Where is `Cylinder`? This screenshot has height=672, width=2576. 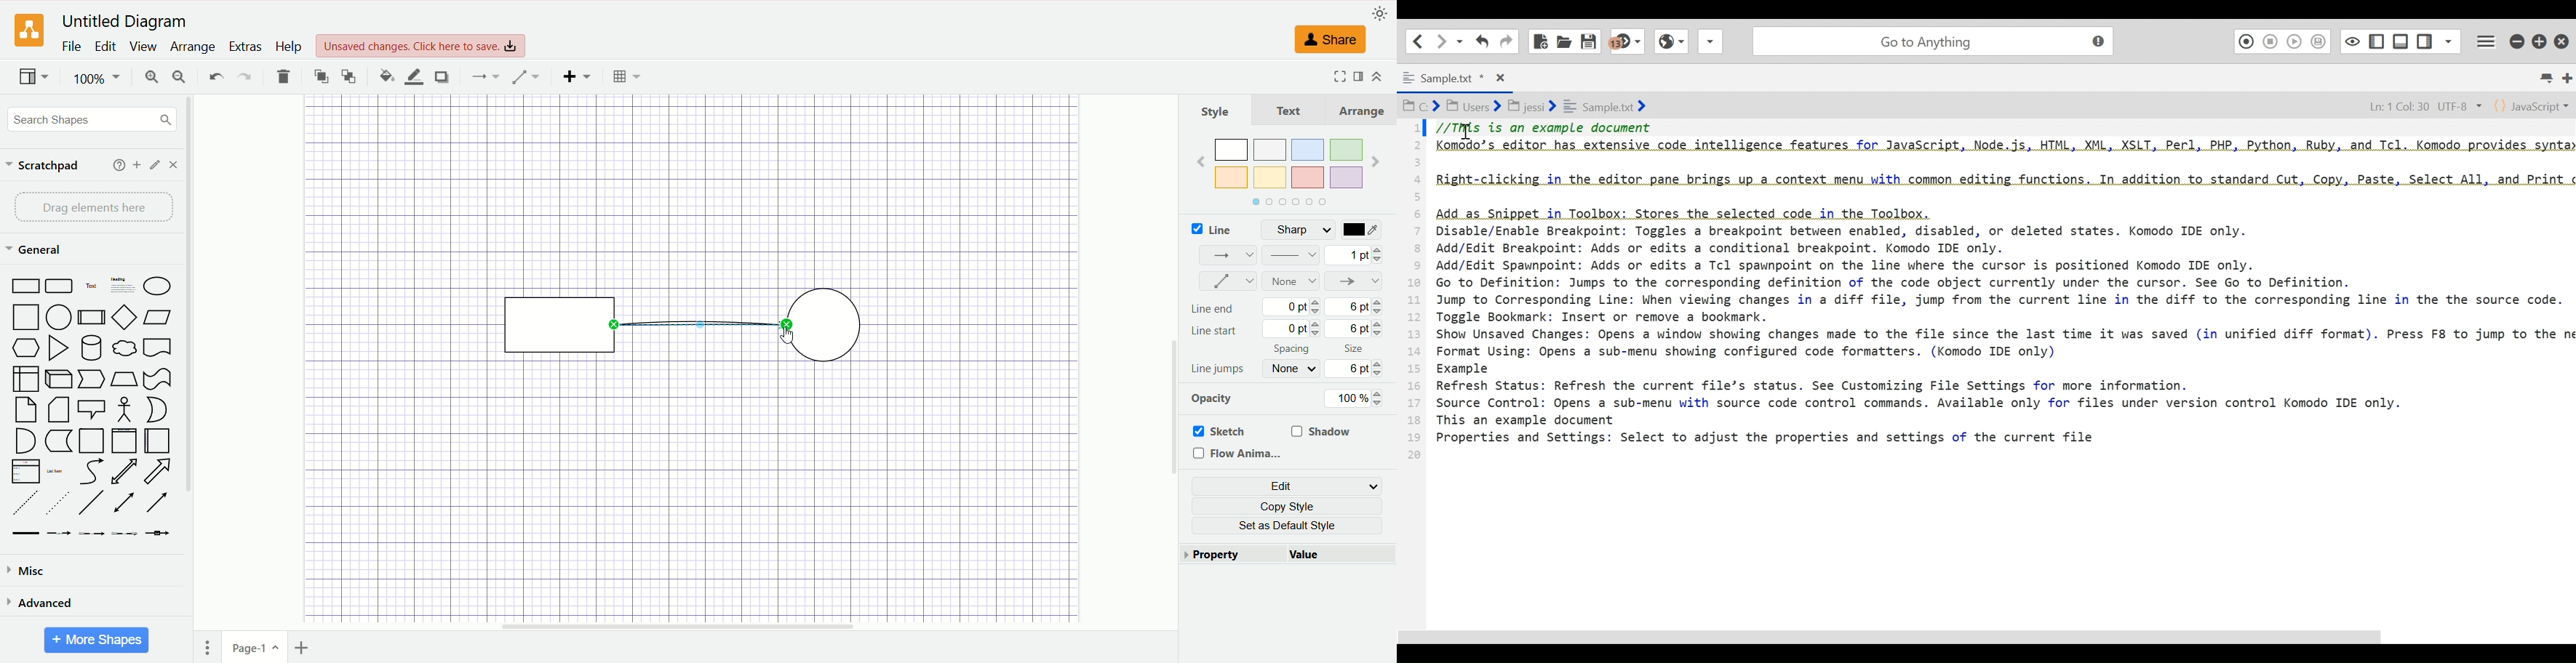 Cylinder is located at coordinates (92, 348).